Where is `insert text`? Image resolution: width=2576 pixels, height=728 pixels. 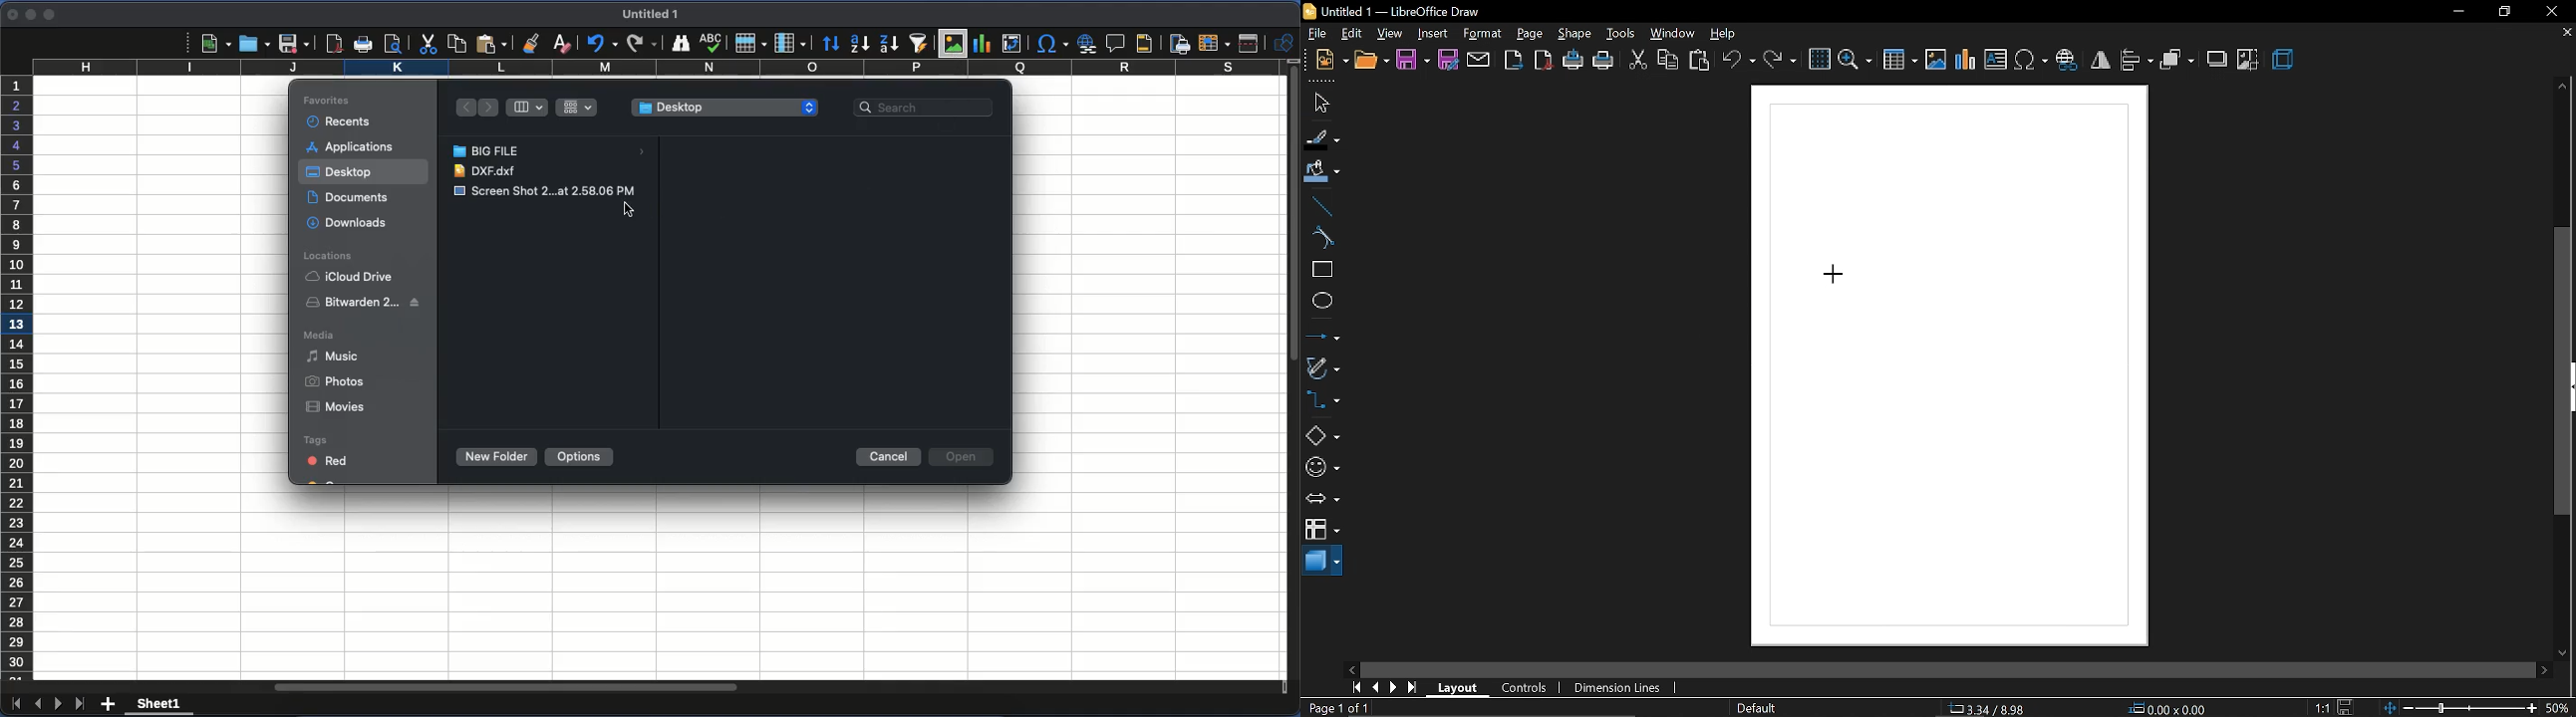
insert text is located at coordinates (1996, 60).